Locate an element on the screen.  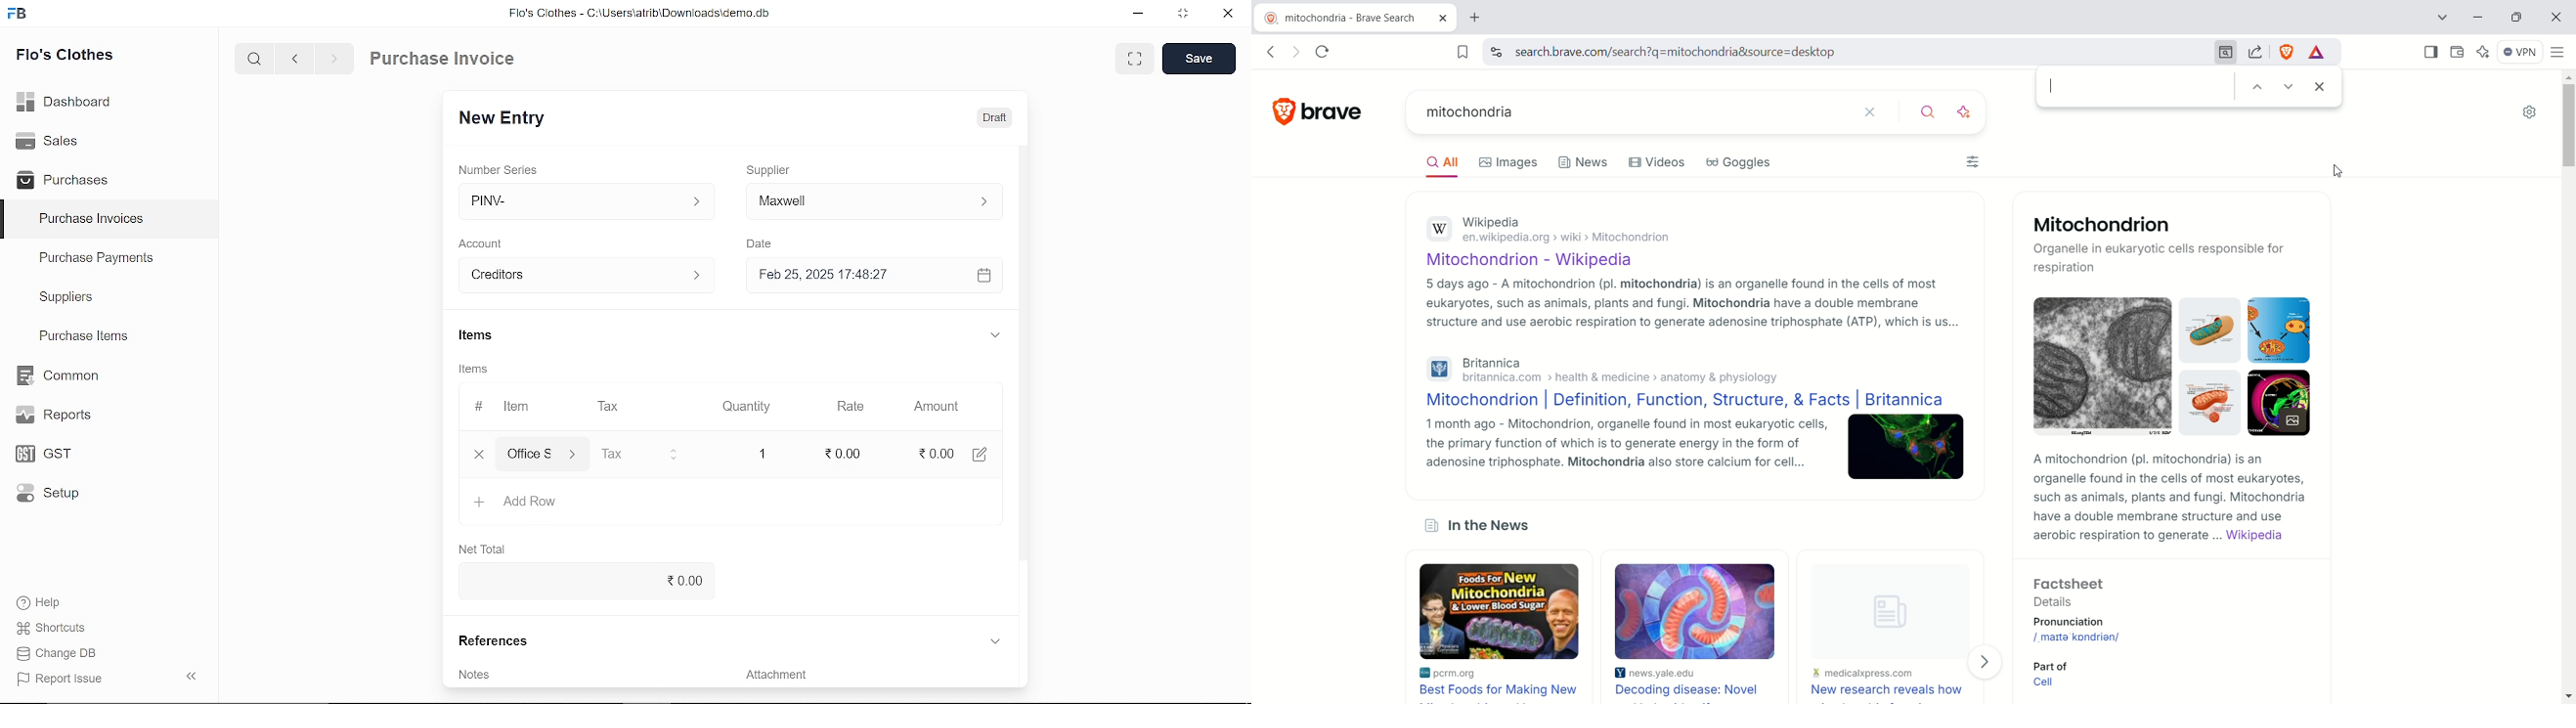
close is located at coordinates (1226, 16).